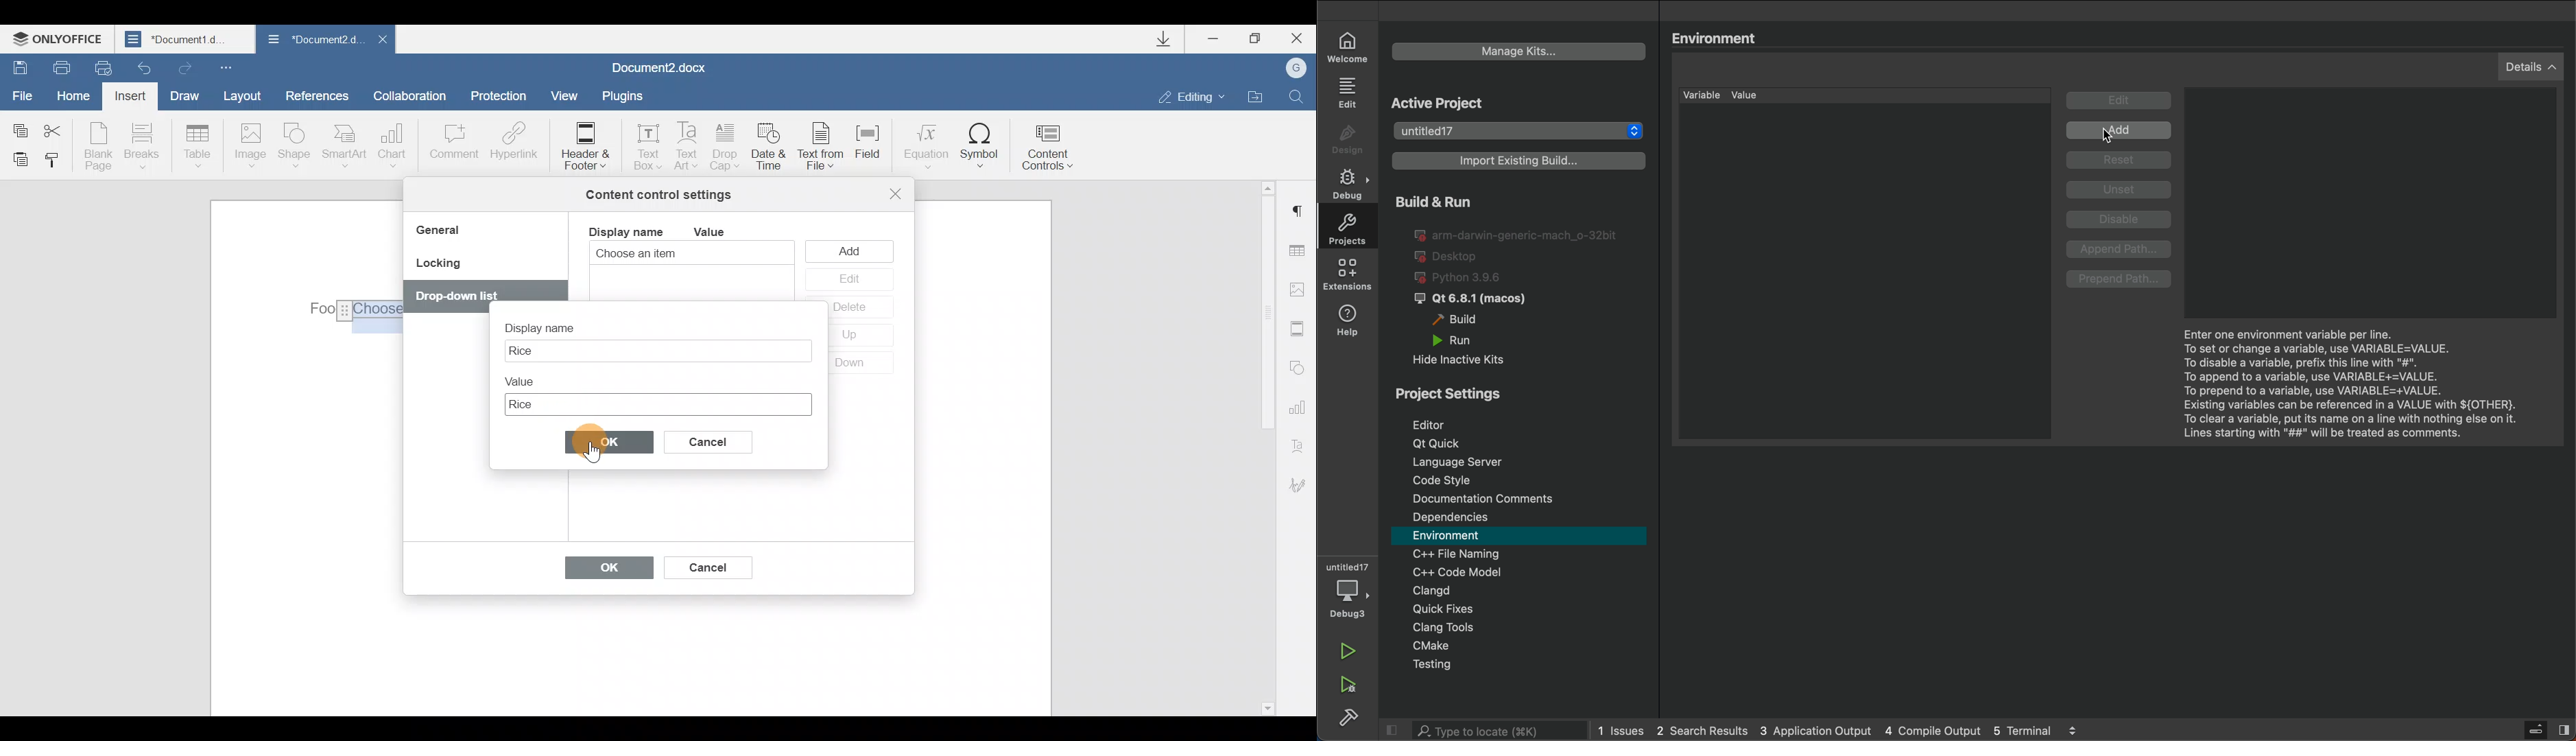 This screenshot has height=756, width=2576. I want to click on Open file location, so click(1255, 95).